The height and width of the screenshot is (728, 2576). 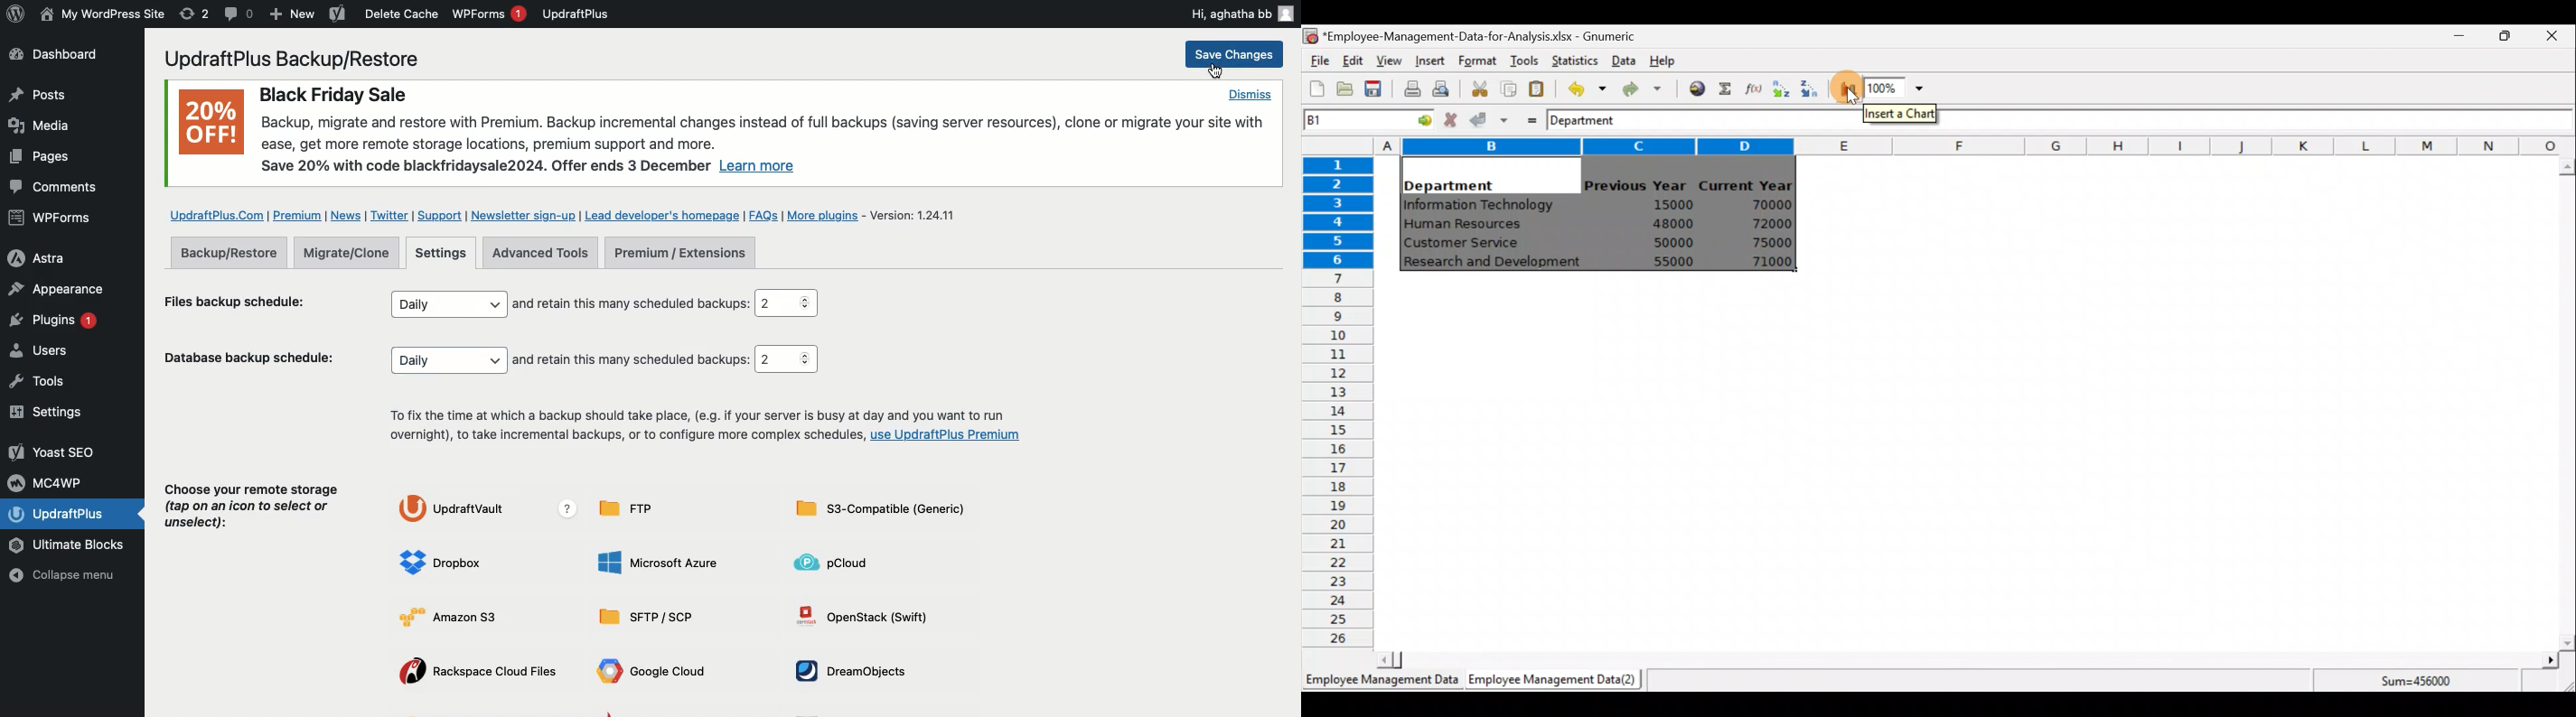 I want to click on WordPress Site, so click(x=100, y=14).